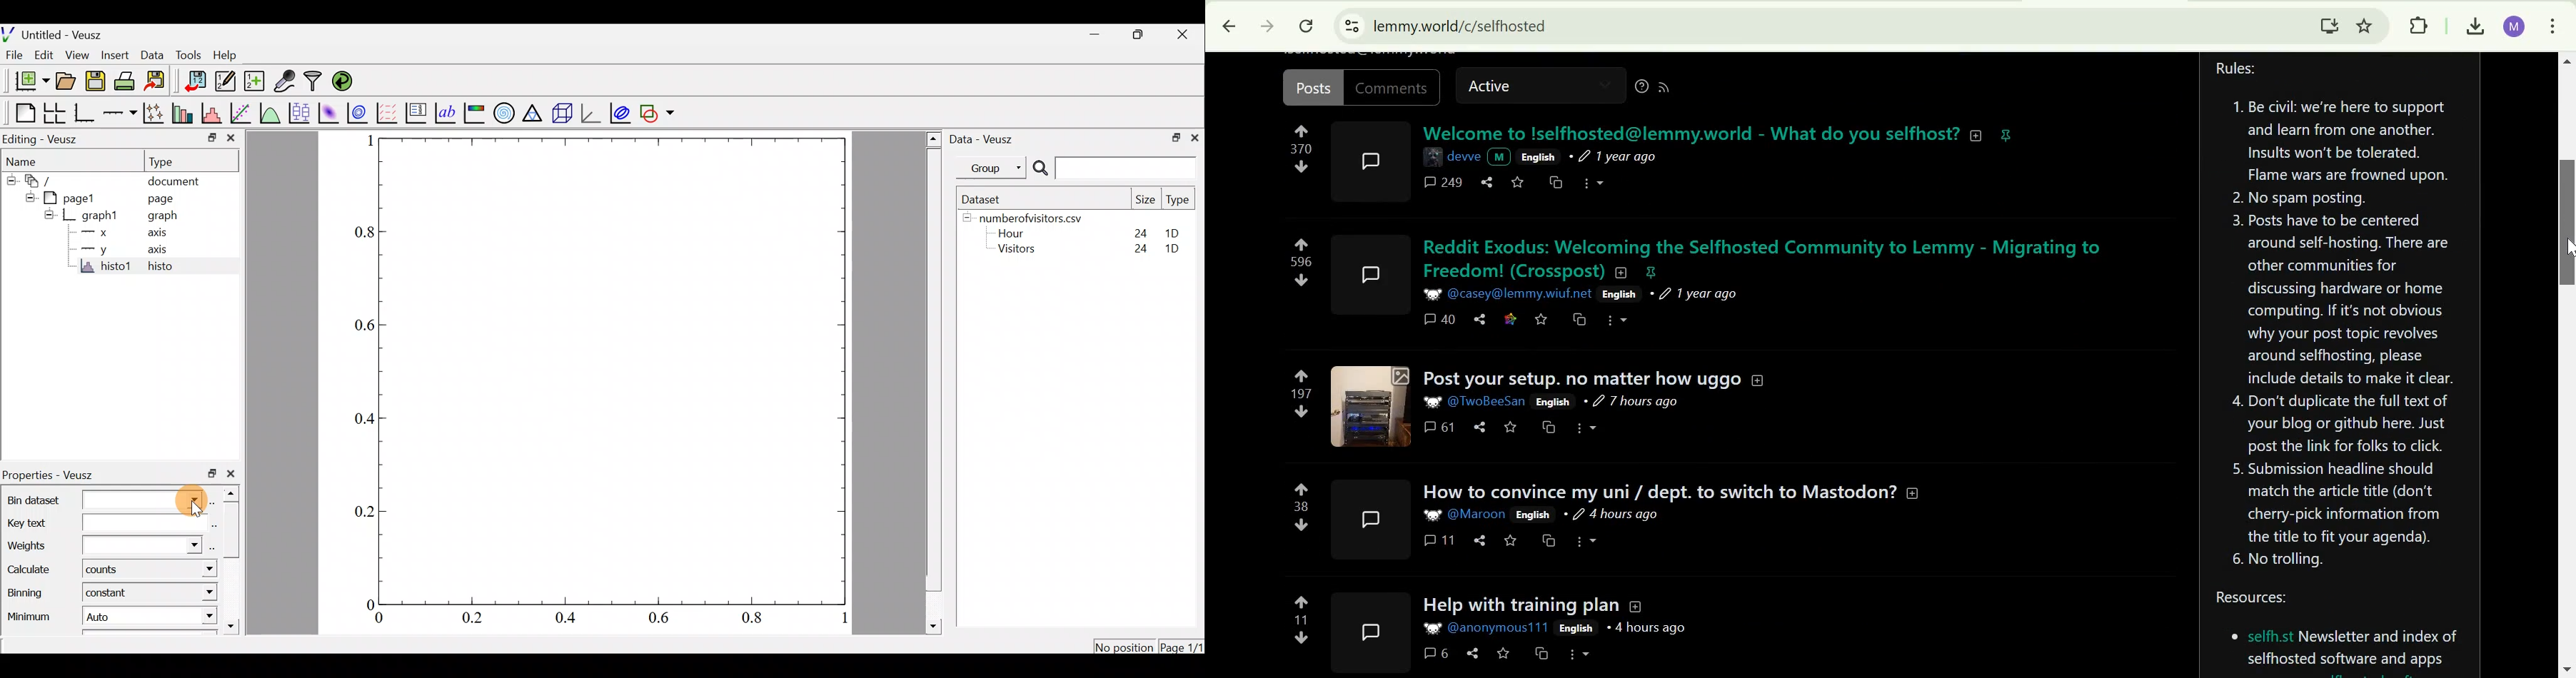  I want to click on cursor, so click(2567, 248).